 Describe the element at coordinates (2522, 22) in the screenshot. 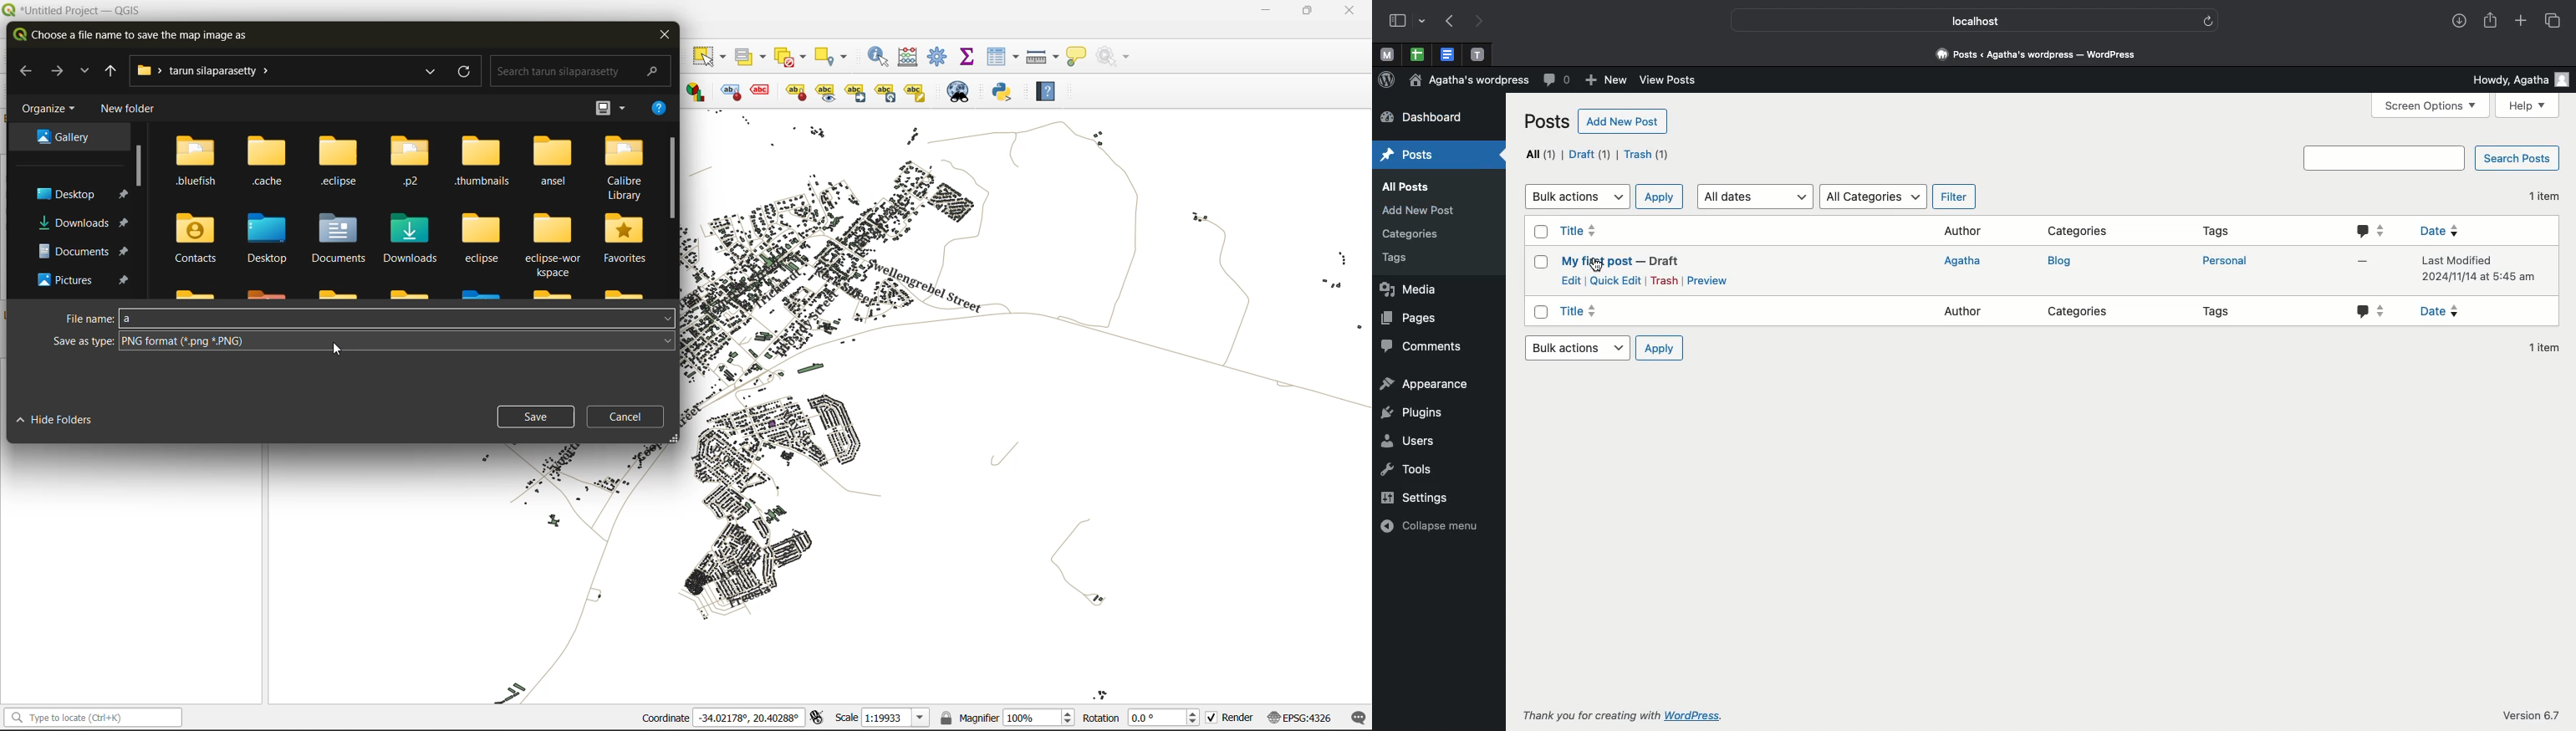

I see `Add new tab` at that location.